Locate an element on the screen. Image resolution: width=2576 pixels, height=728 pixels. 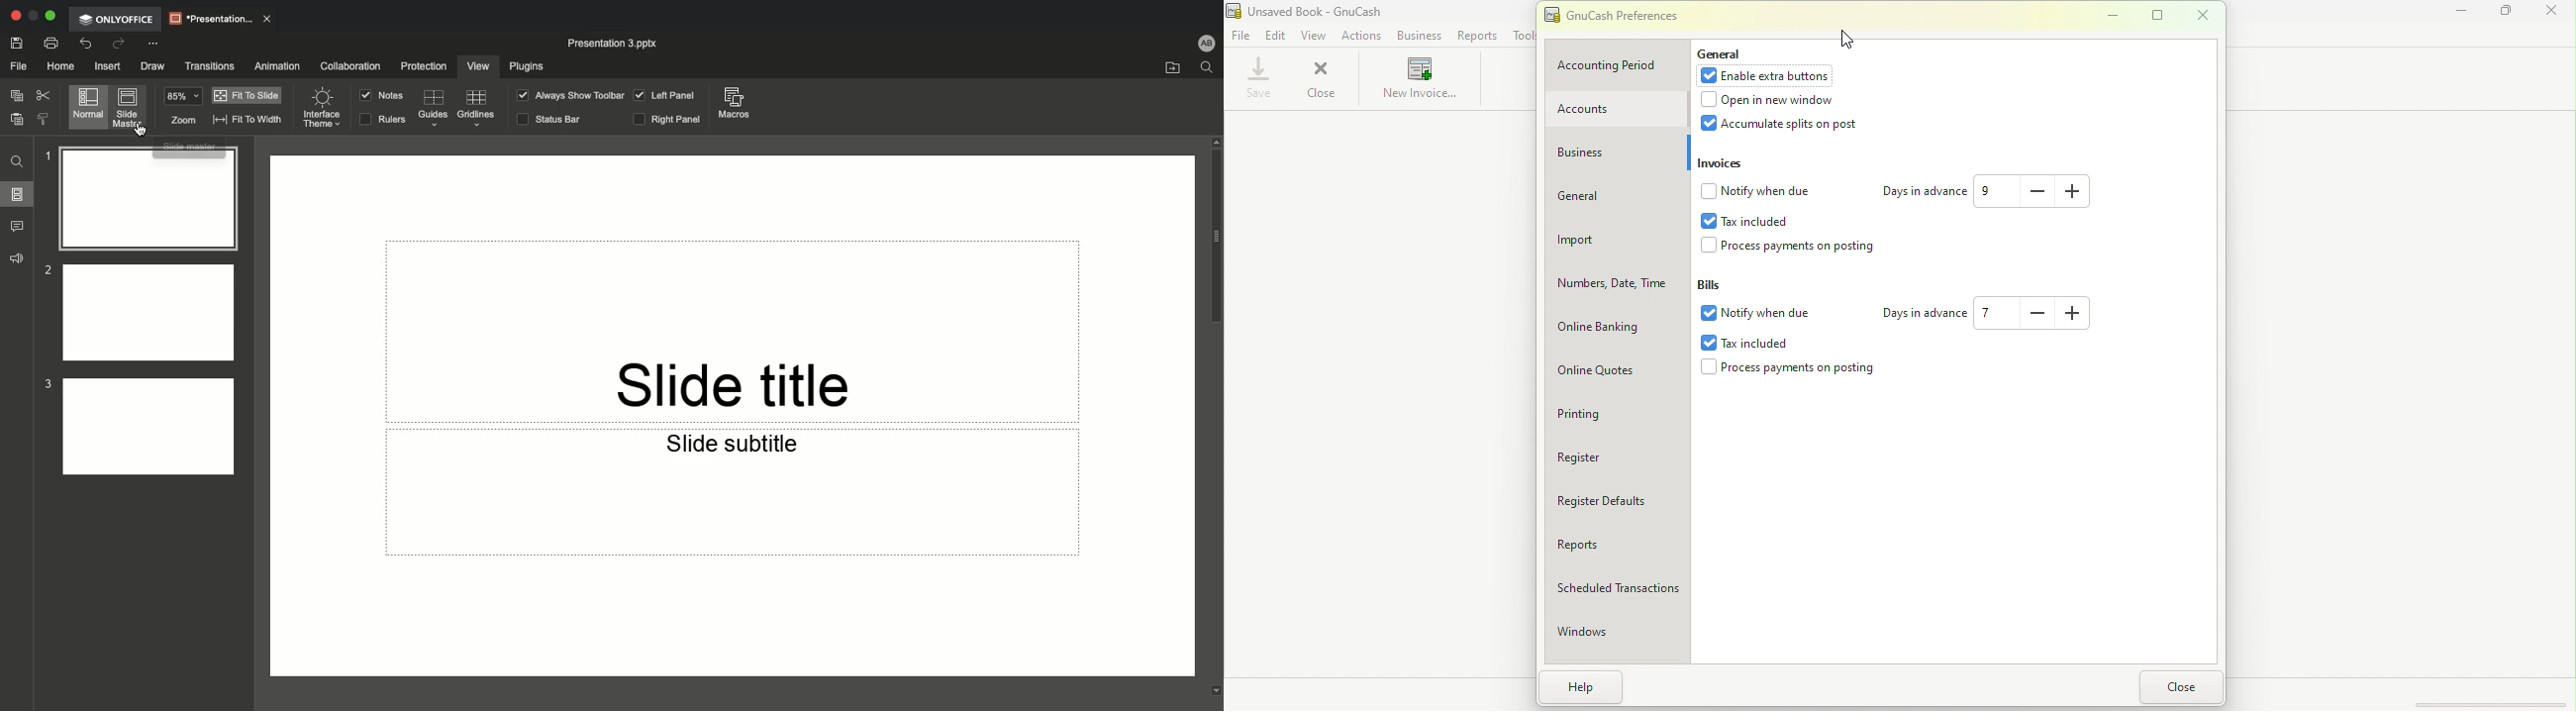
Feedback & support is located at coordinates (19, 257).